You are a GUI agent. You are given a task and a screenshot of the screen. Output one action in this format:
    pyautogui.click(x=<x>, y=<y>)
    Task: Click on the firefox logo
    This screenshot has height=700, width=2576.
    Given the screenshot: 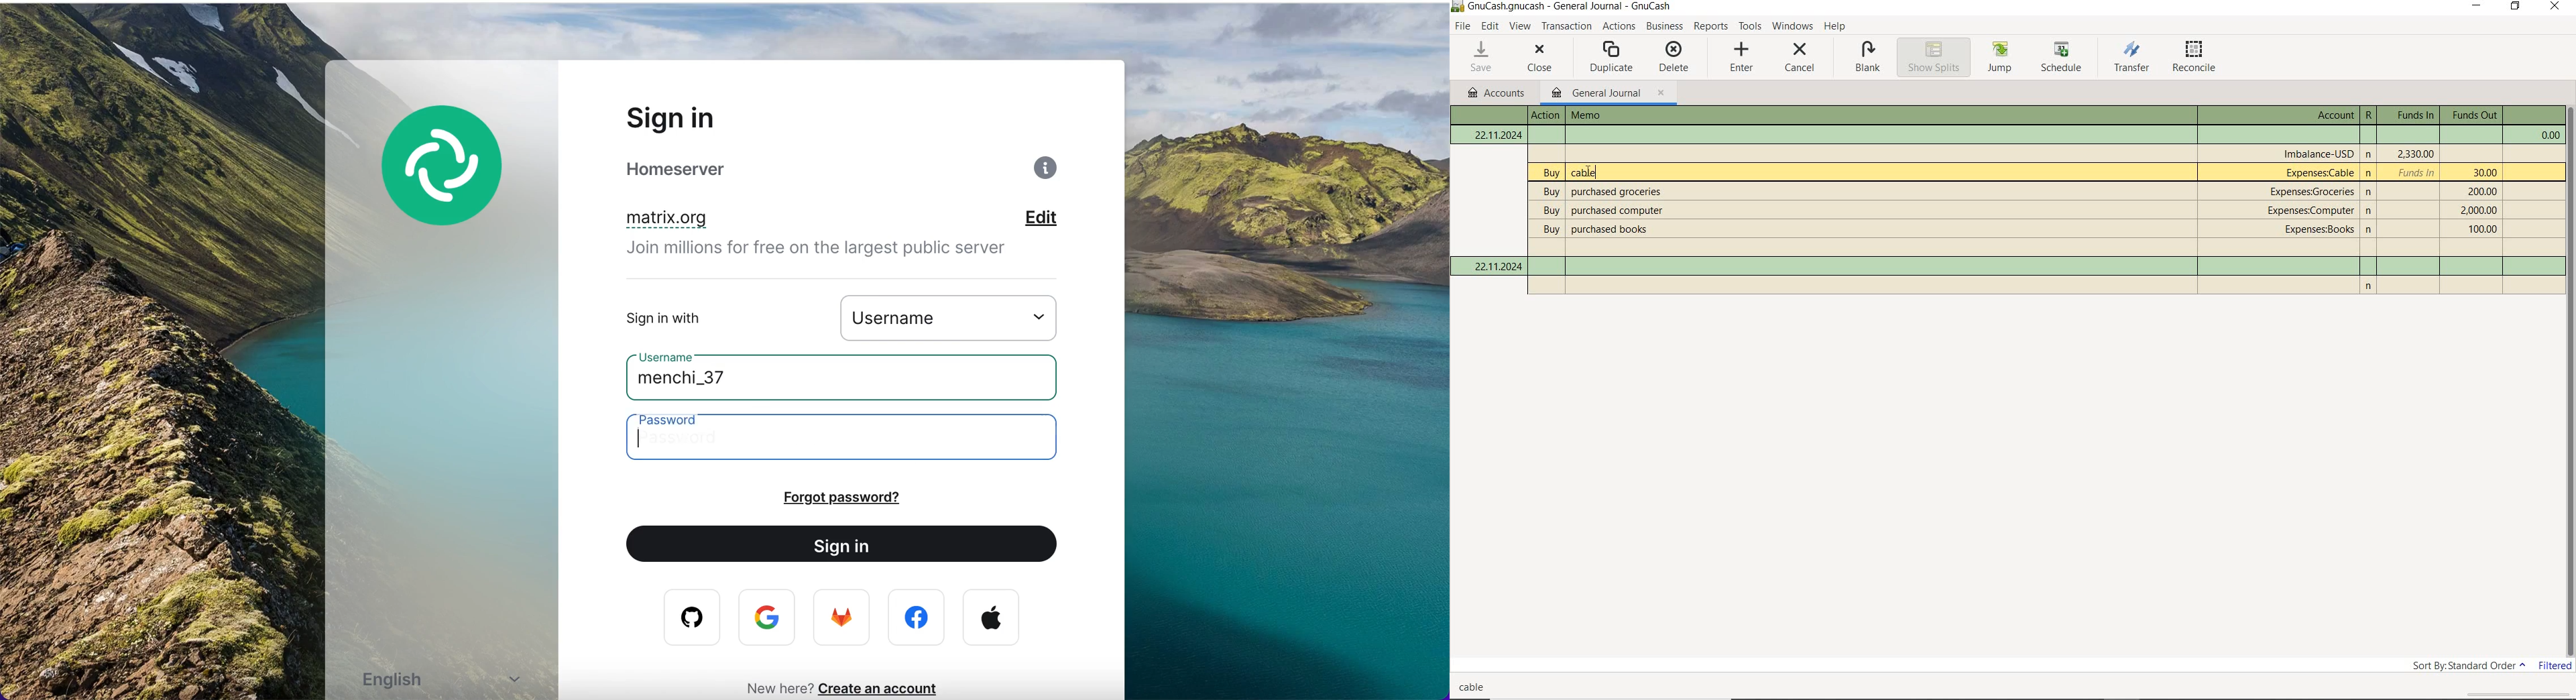 What is the action you would take?
    pyautogui.click(x=843, y=620)
    